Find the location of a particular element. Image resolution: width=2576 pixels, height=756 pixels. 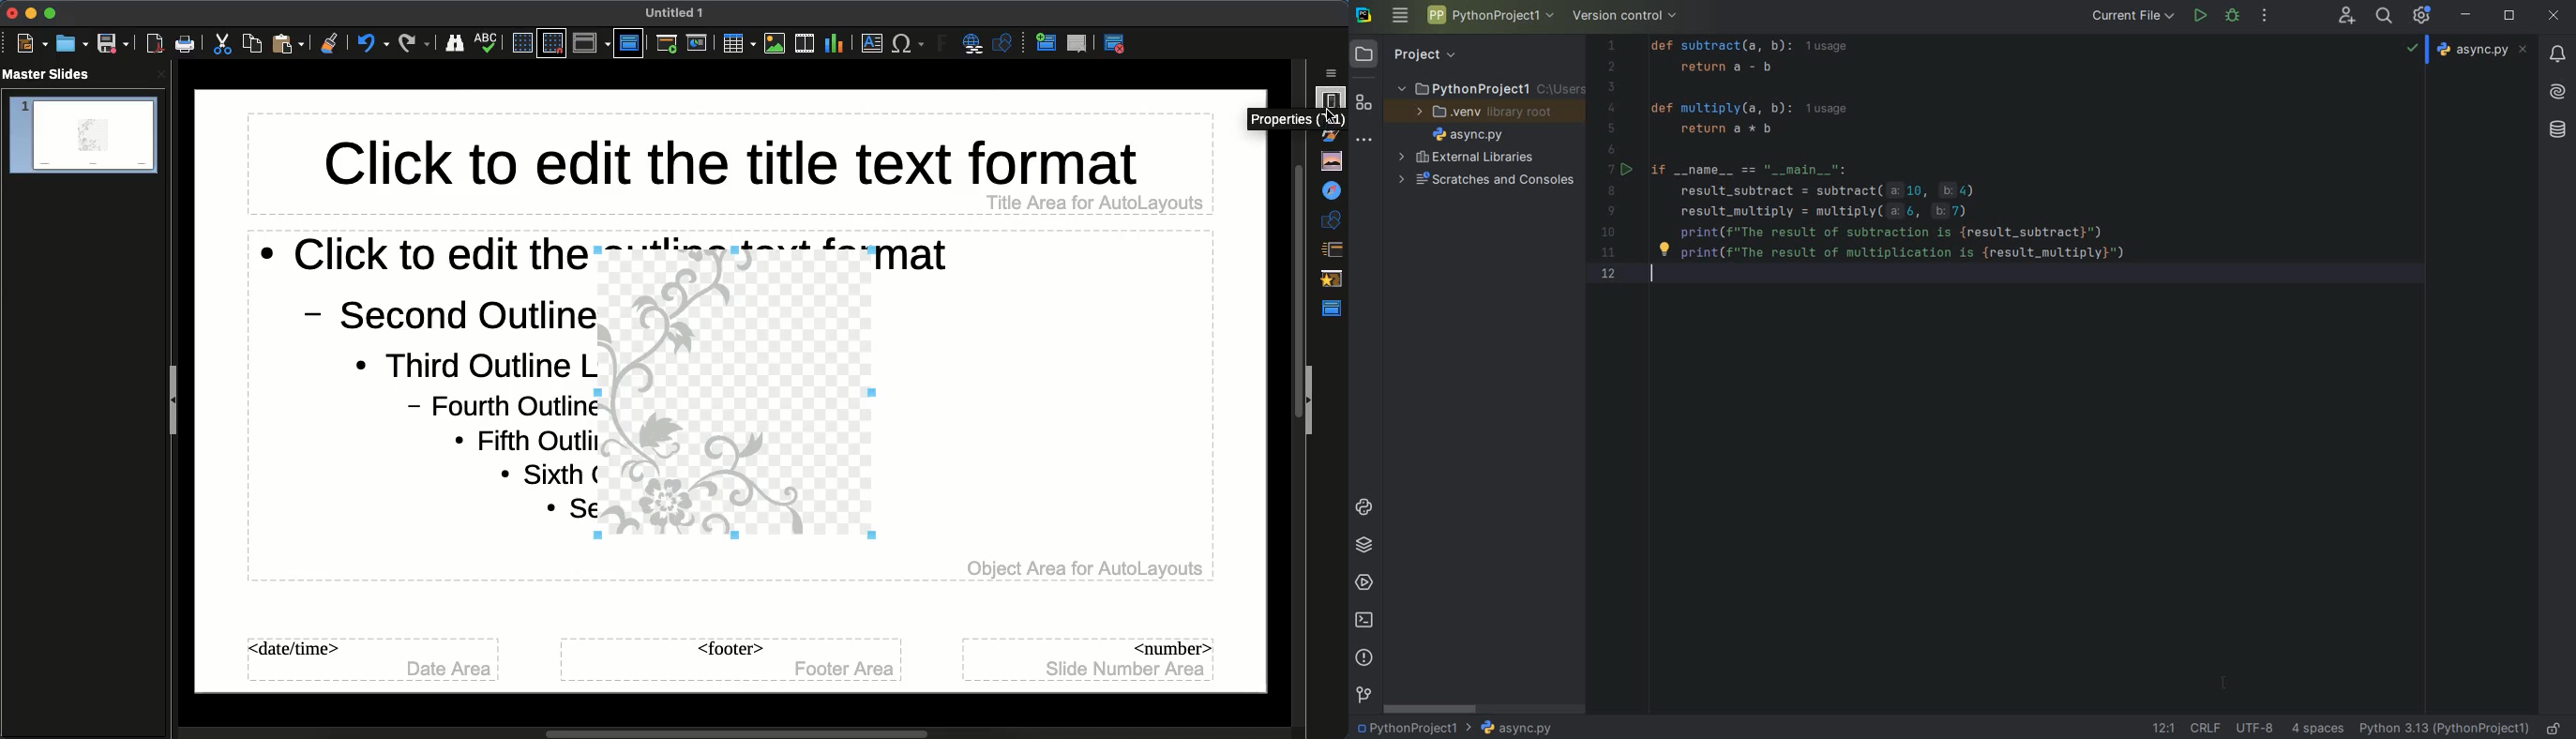

Master view close is located at coordinates (1118, 43).